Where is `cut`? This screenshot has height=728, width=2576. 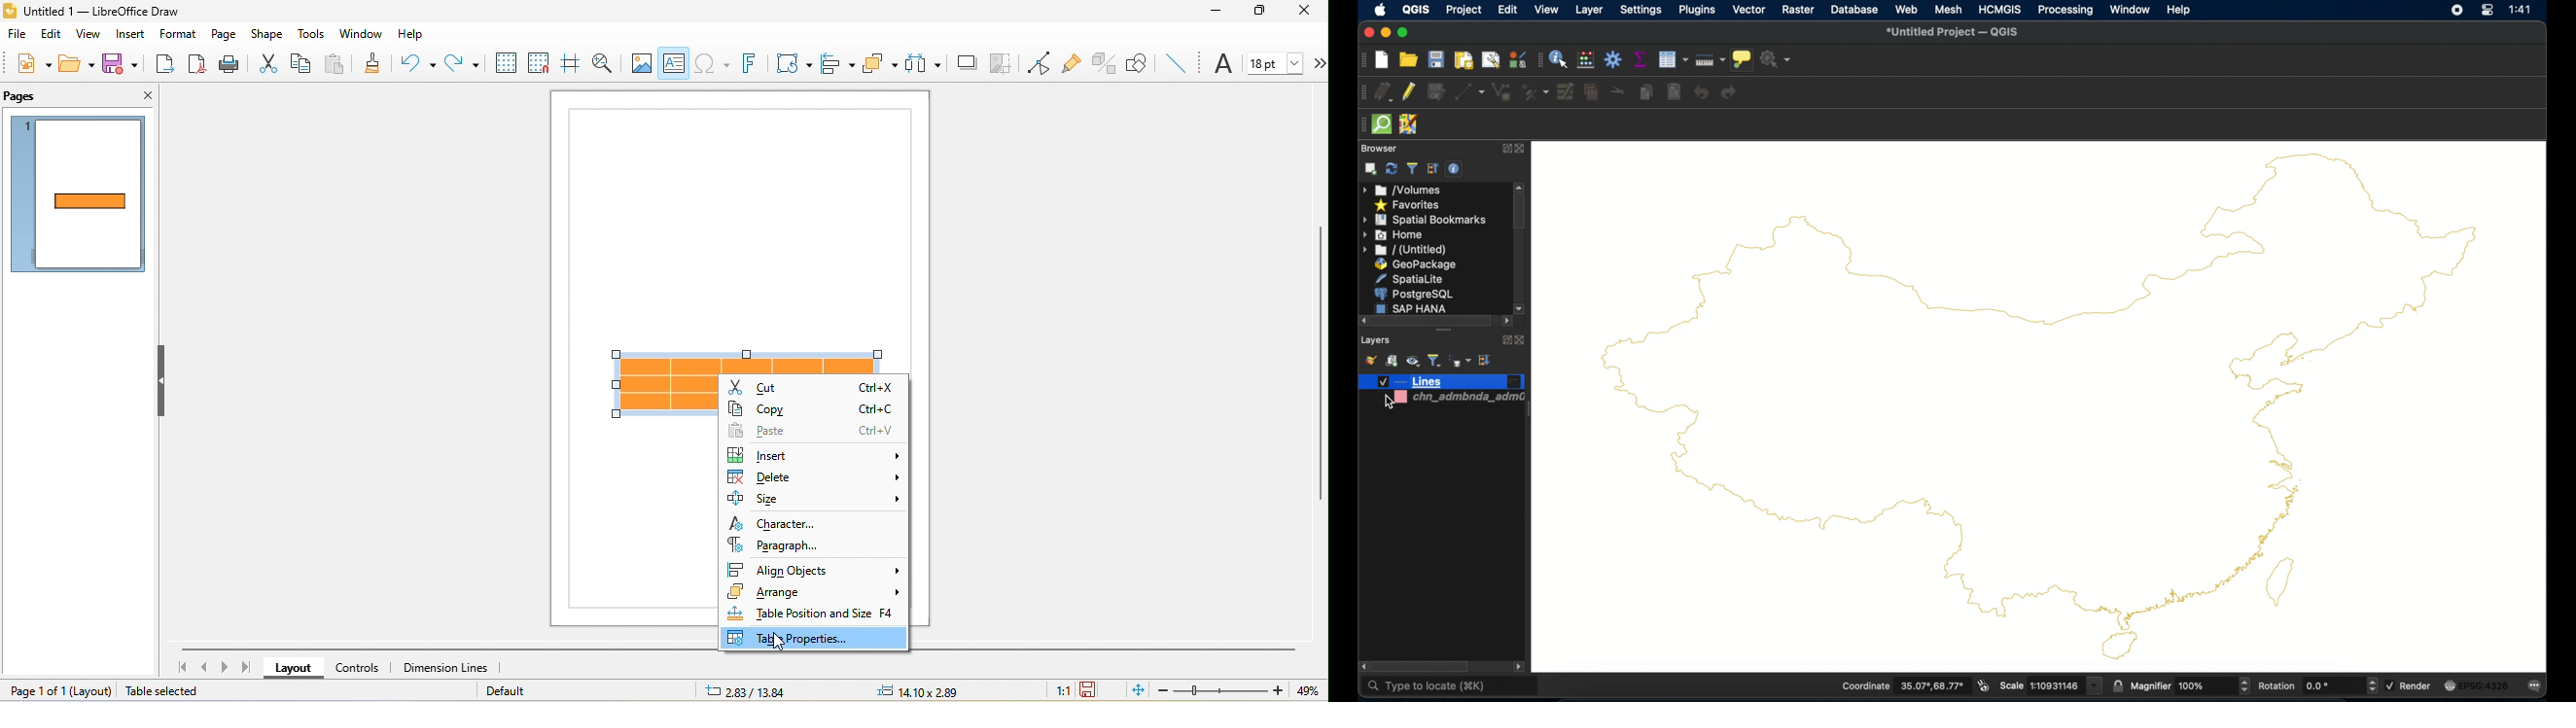
cut is located at coordinates (265, 63).